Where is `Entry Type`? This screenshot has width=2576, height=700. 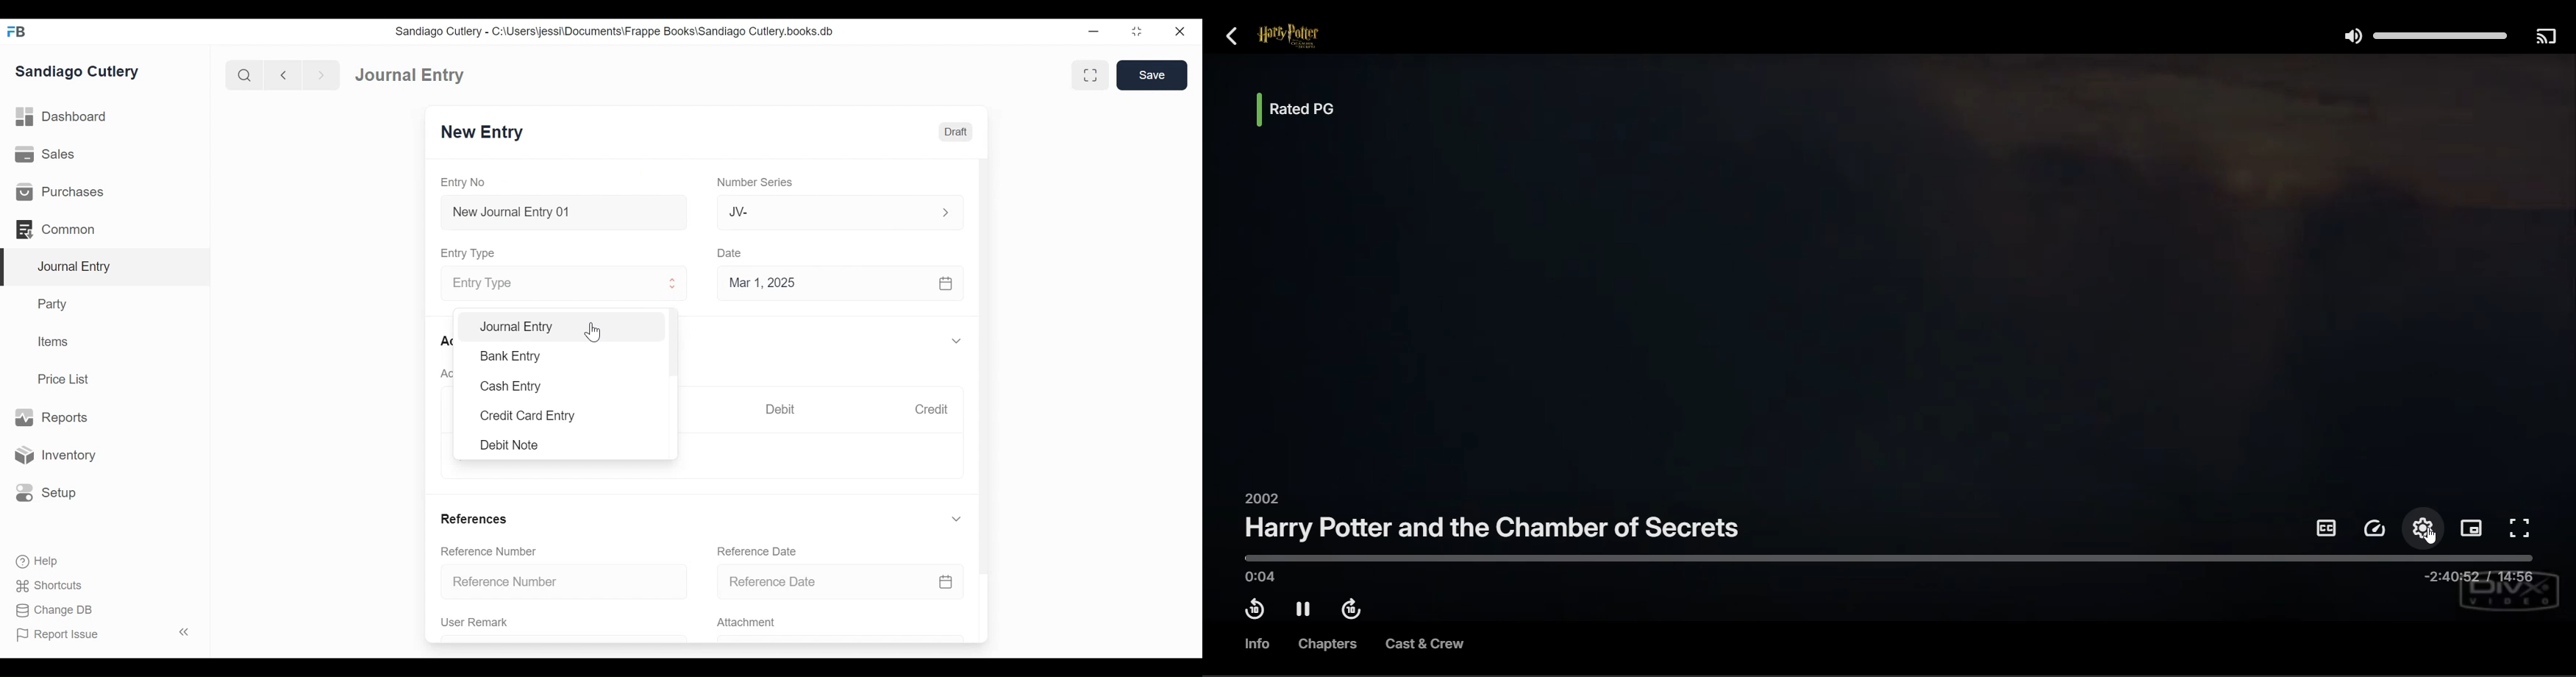 Entry Type is located at coordinates (467, 253).